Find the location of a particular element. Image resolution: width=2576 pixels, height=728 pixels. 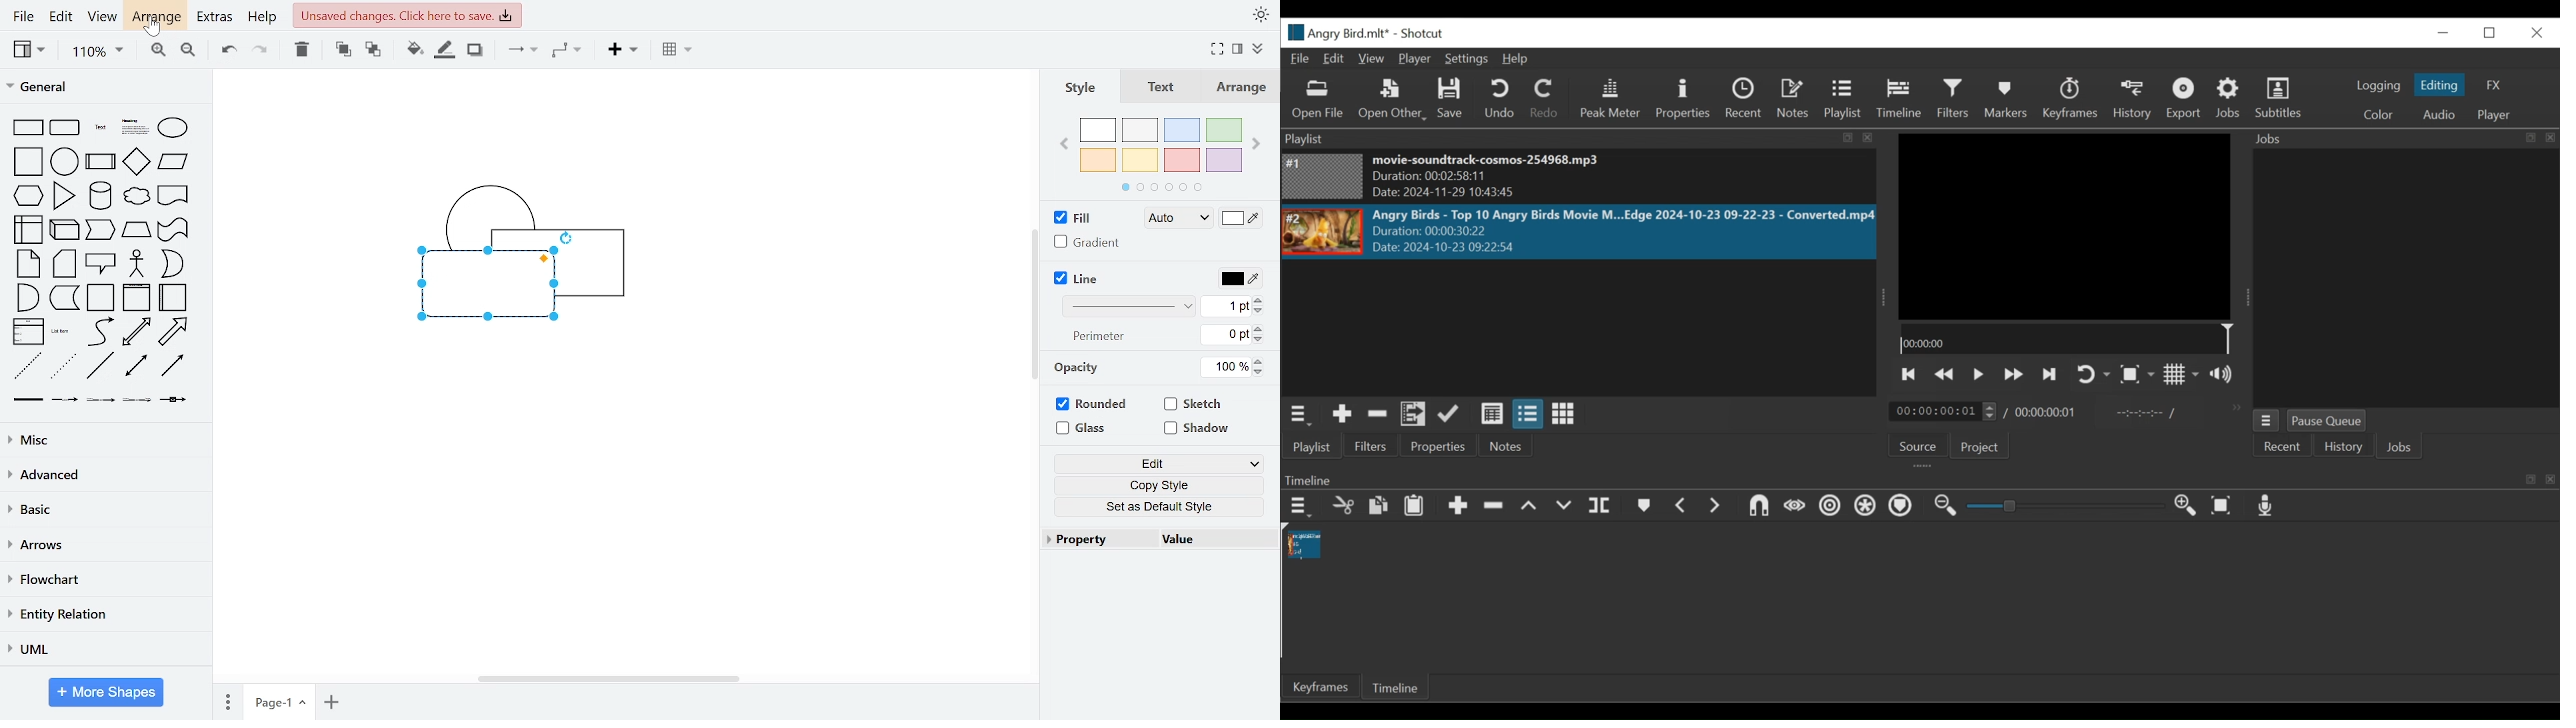

increase opacity is located at coordinates (1259, 361).